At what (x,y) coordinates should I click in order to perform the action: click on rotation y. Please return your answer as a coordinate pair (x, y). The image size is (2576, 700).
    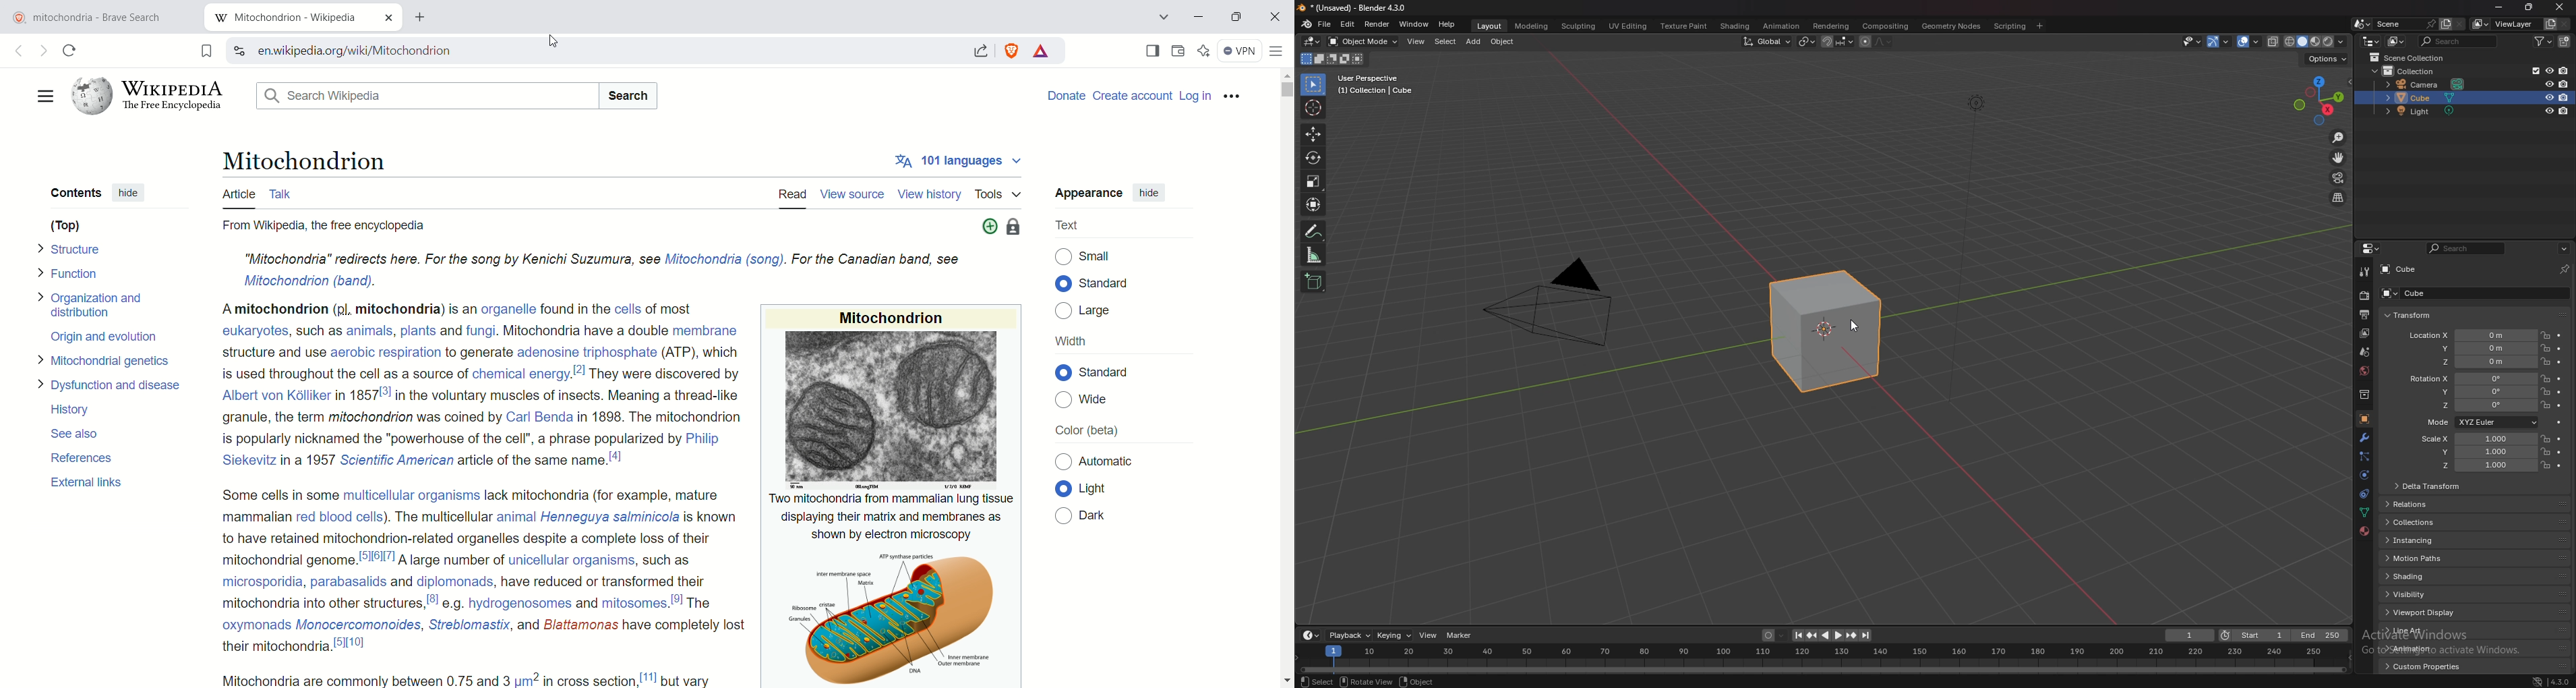
    Looking at the image, I should click on (2471, 392).